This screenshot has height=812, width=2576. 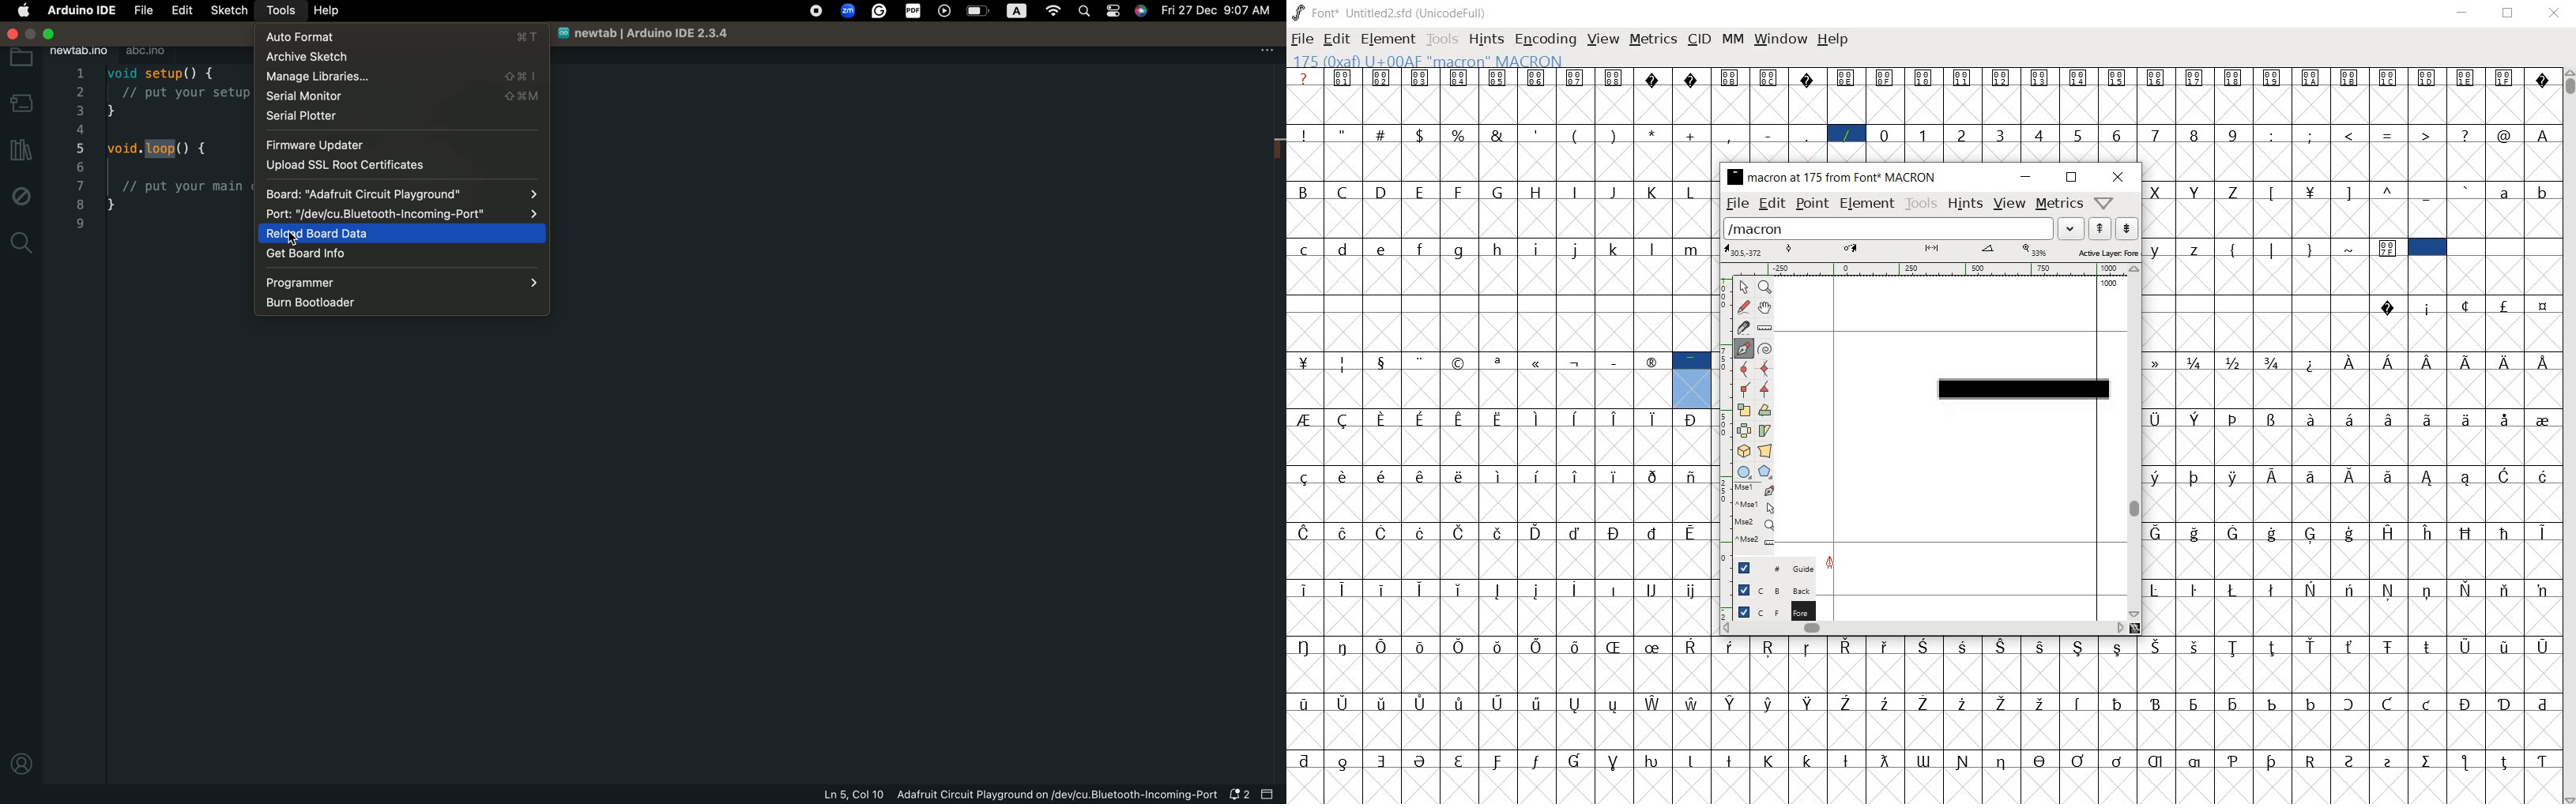 What do you see at coordinates (2349, 418) in the screenshot?
I see `Symbol` at bounding box center [2349, 418].